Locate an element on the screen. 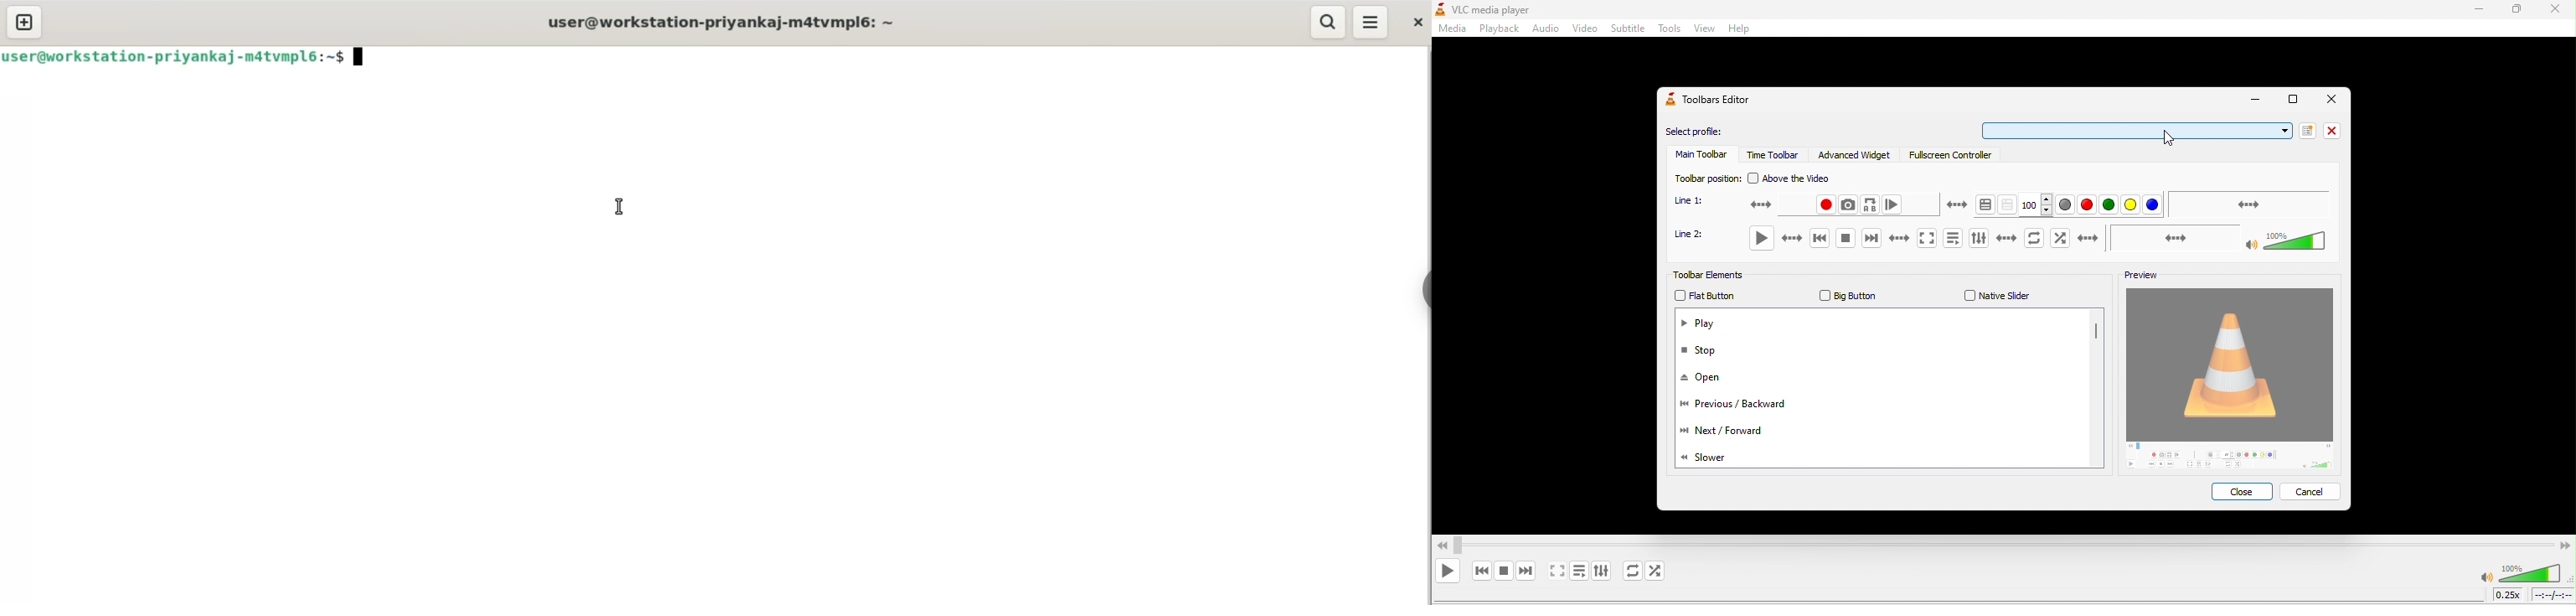  line 2 is located at coordinates (1696, 235).